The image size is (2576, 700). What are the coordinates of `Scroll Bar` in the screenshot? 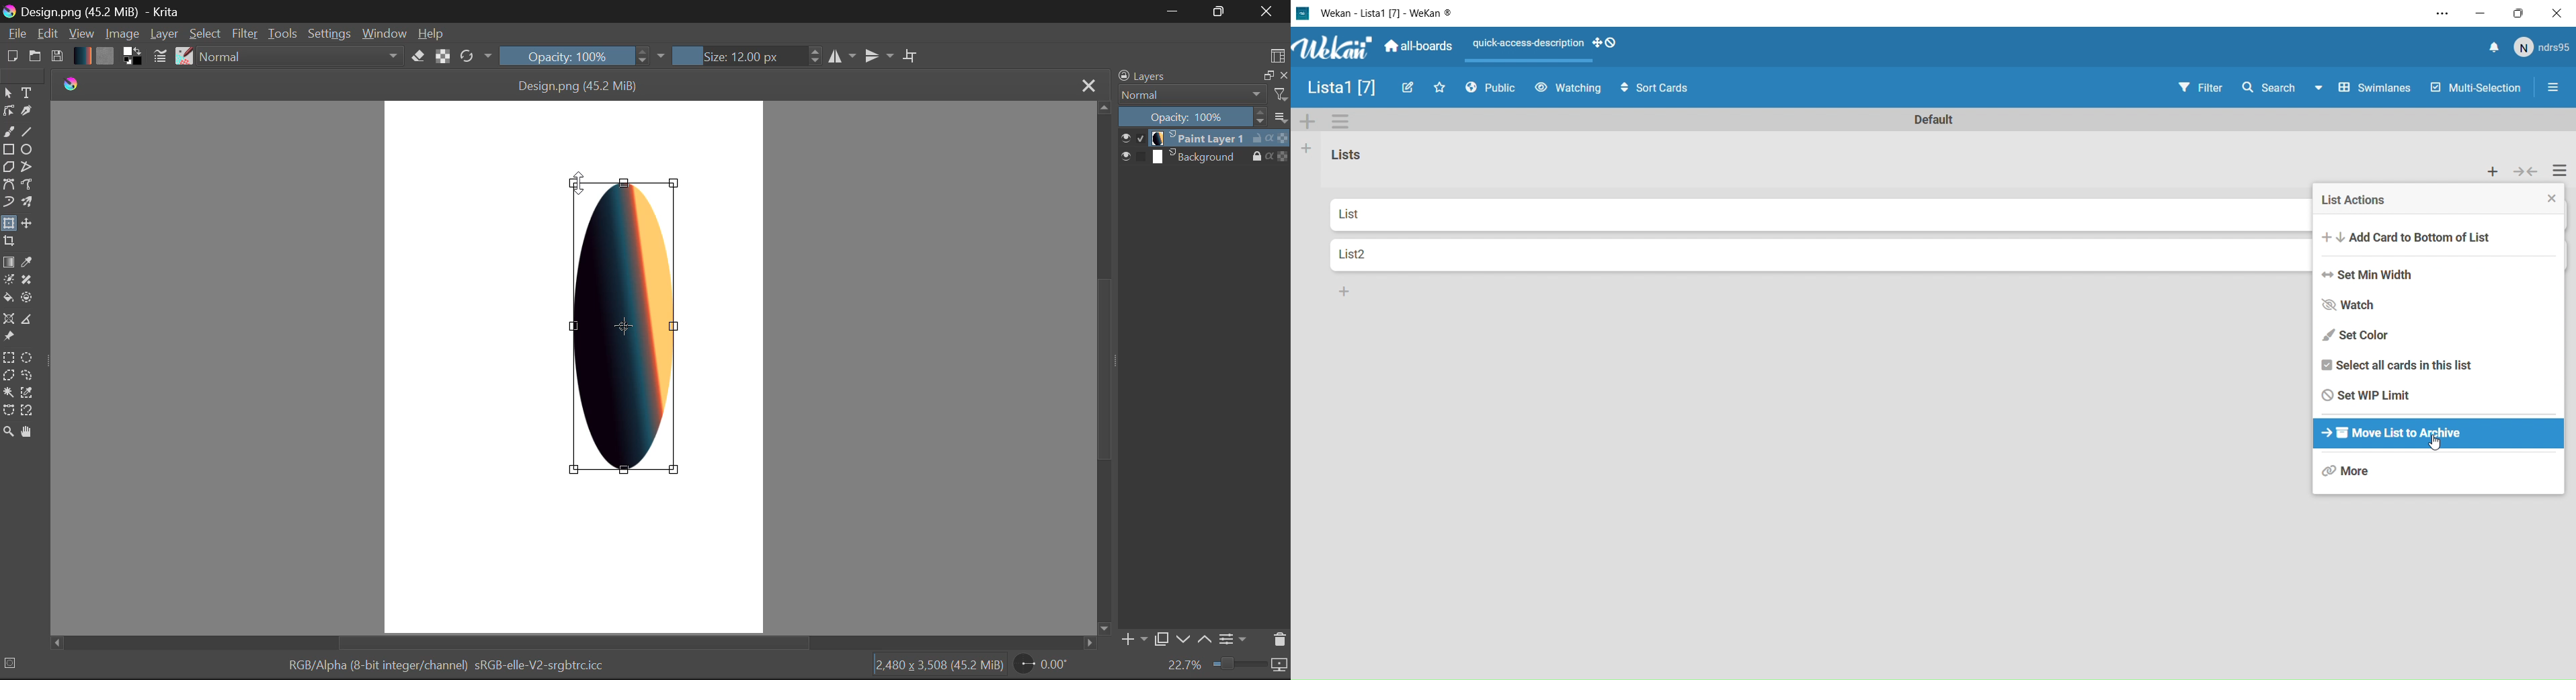 It's located at (1102, 367).